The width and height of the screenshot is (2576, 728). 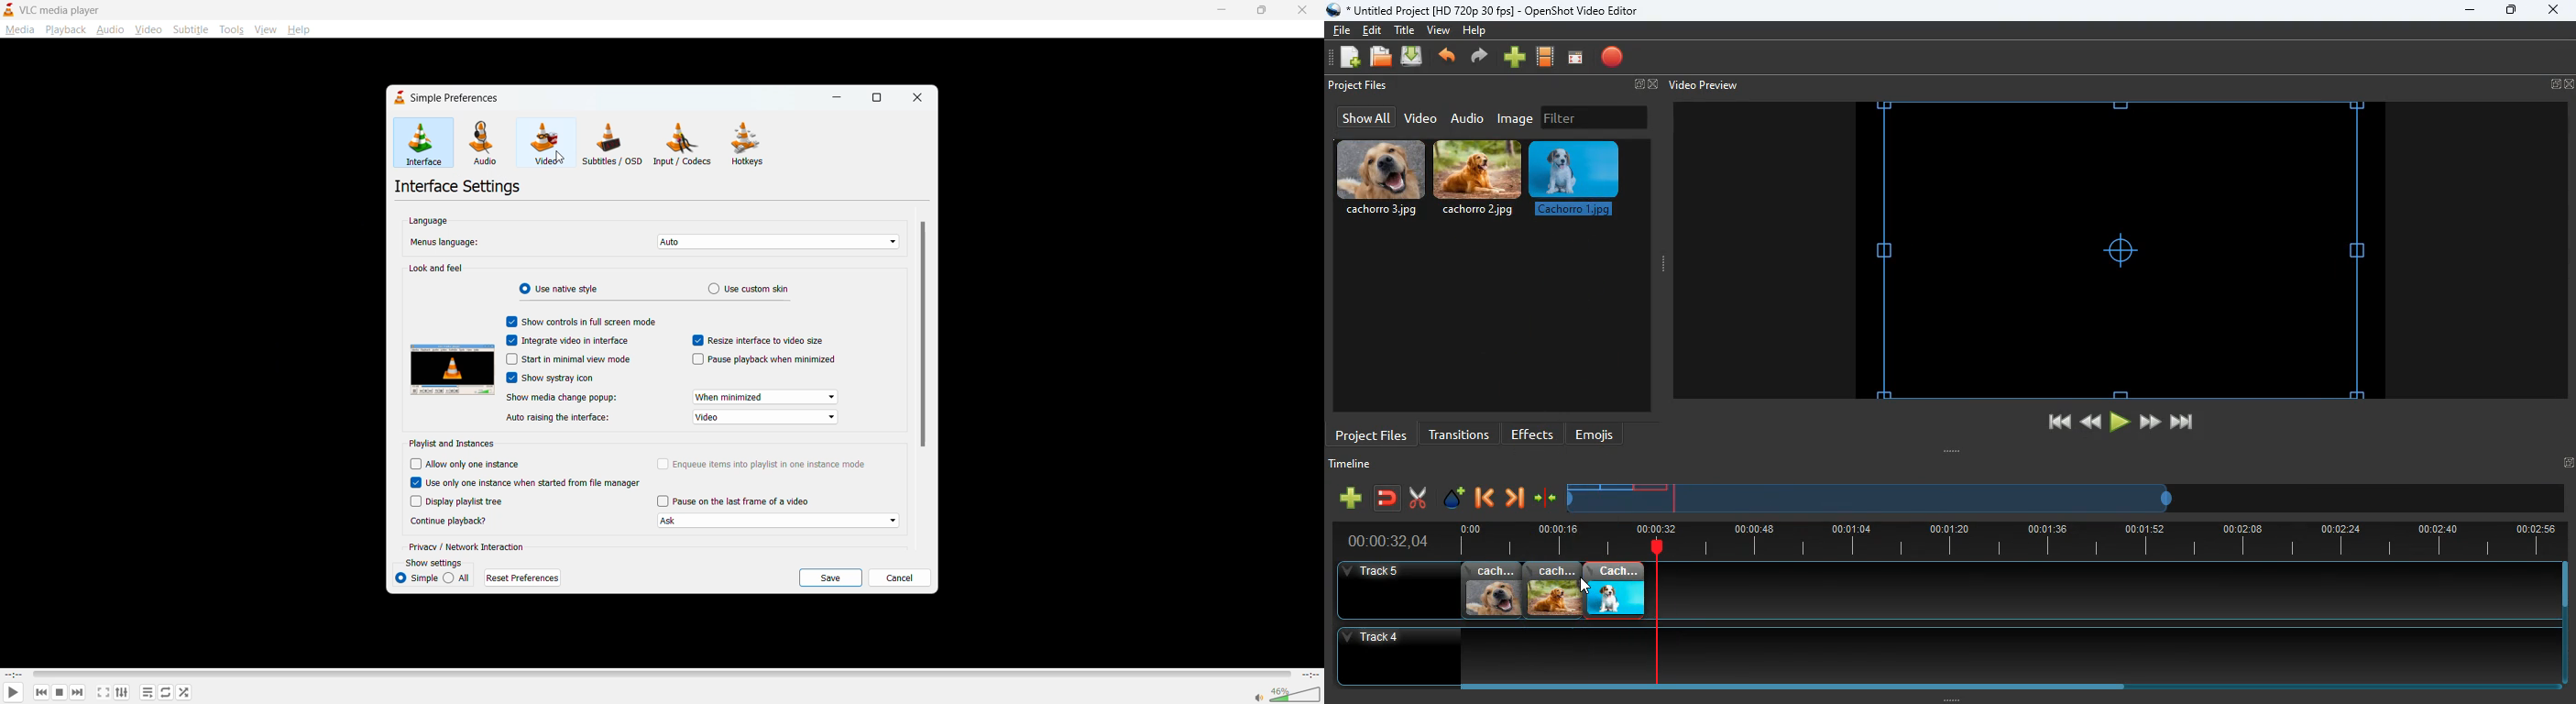 What do you see at coordinates (102, 692) in the screenshot?
I see `fullscreen` at bounding box center [102, 692].